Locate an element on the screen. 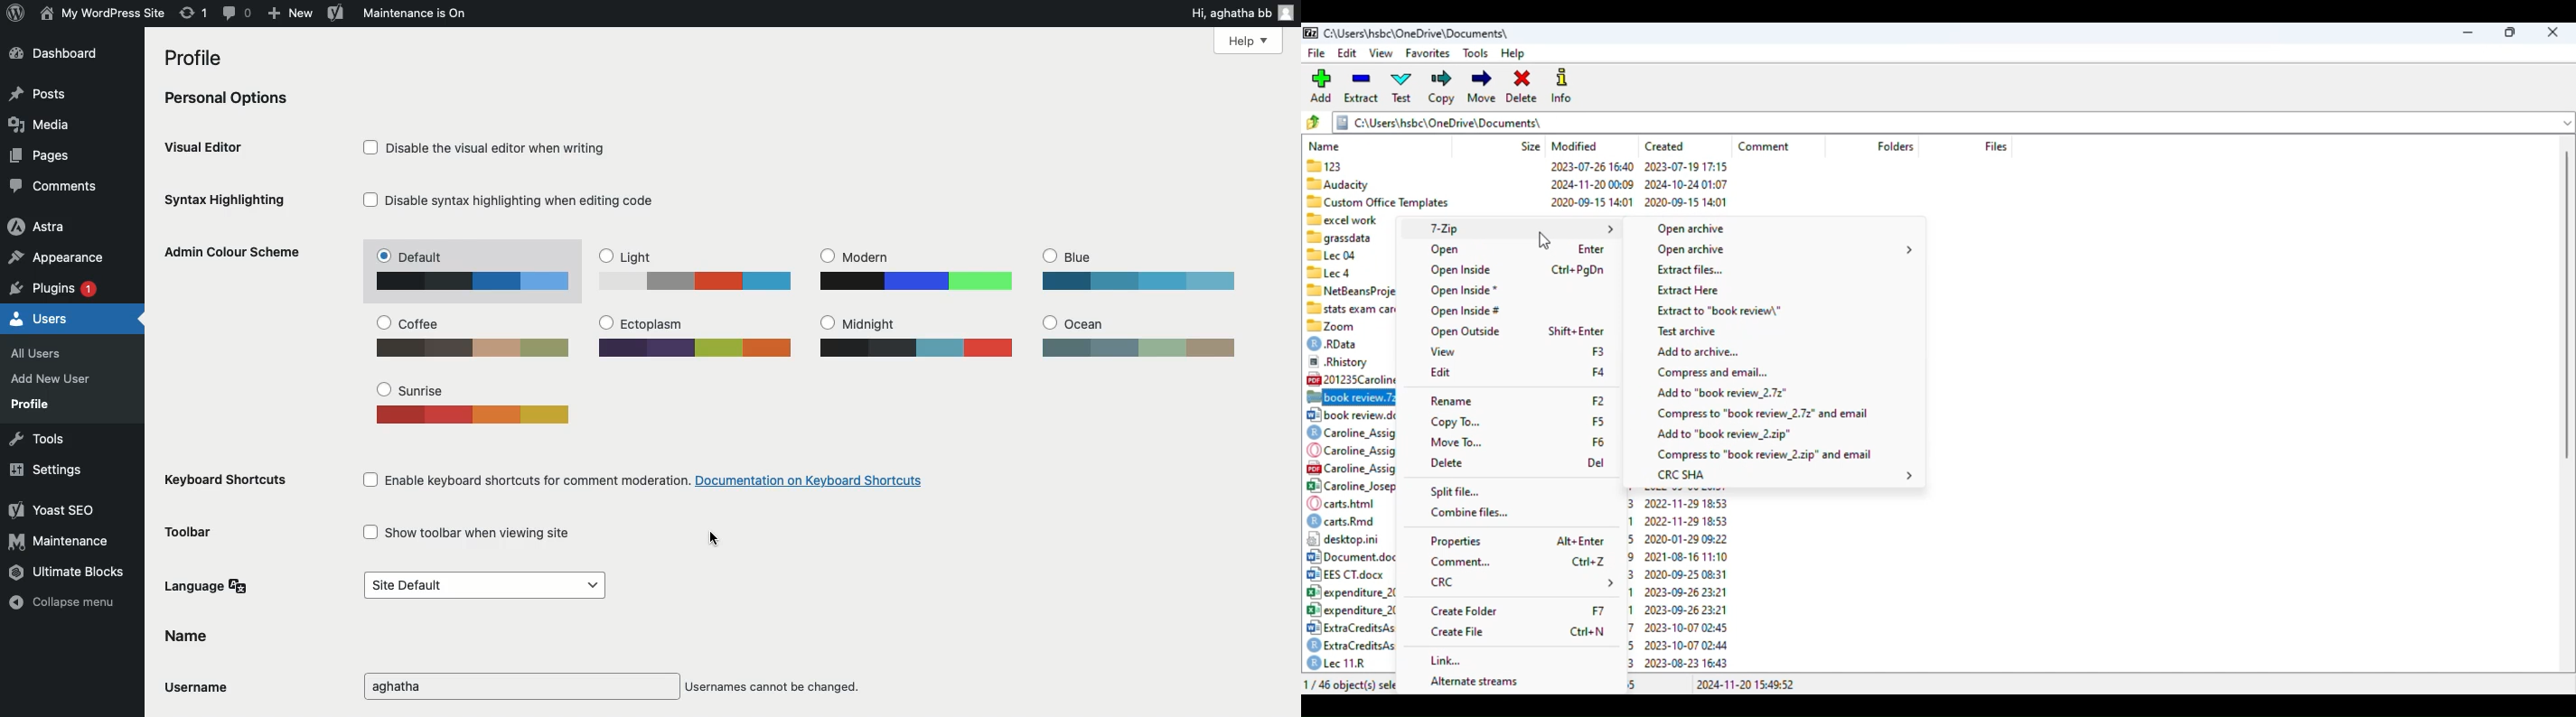 The height and width of the screenshot is (728, 2576). 1/46 object(s) selected is located at coordinates (1350, 684).